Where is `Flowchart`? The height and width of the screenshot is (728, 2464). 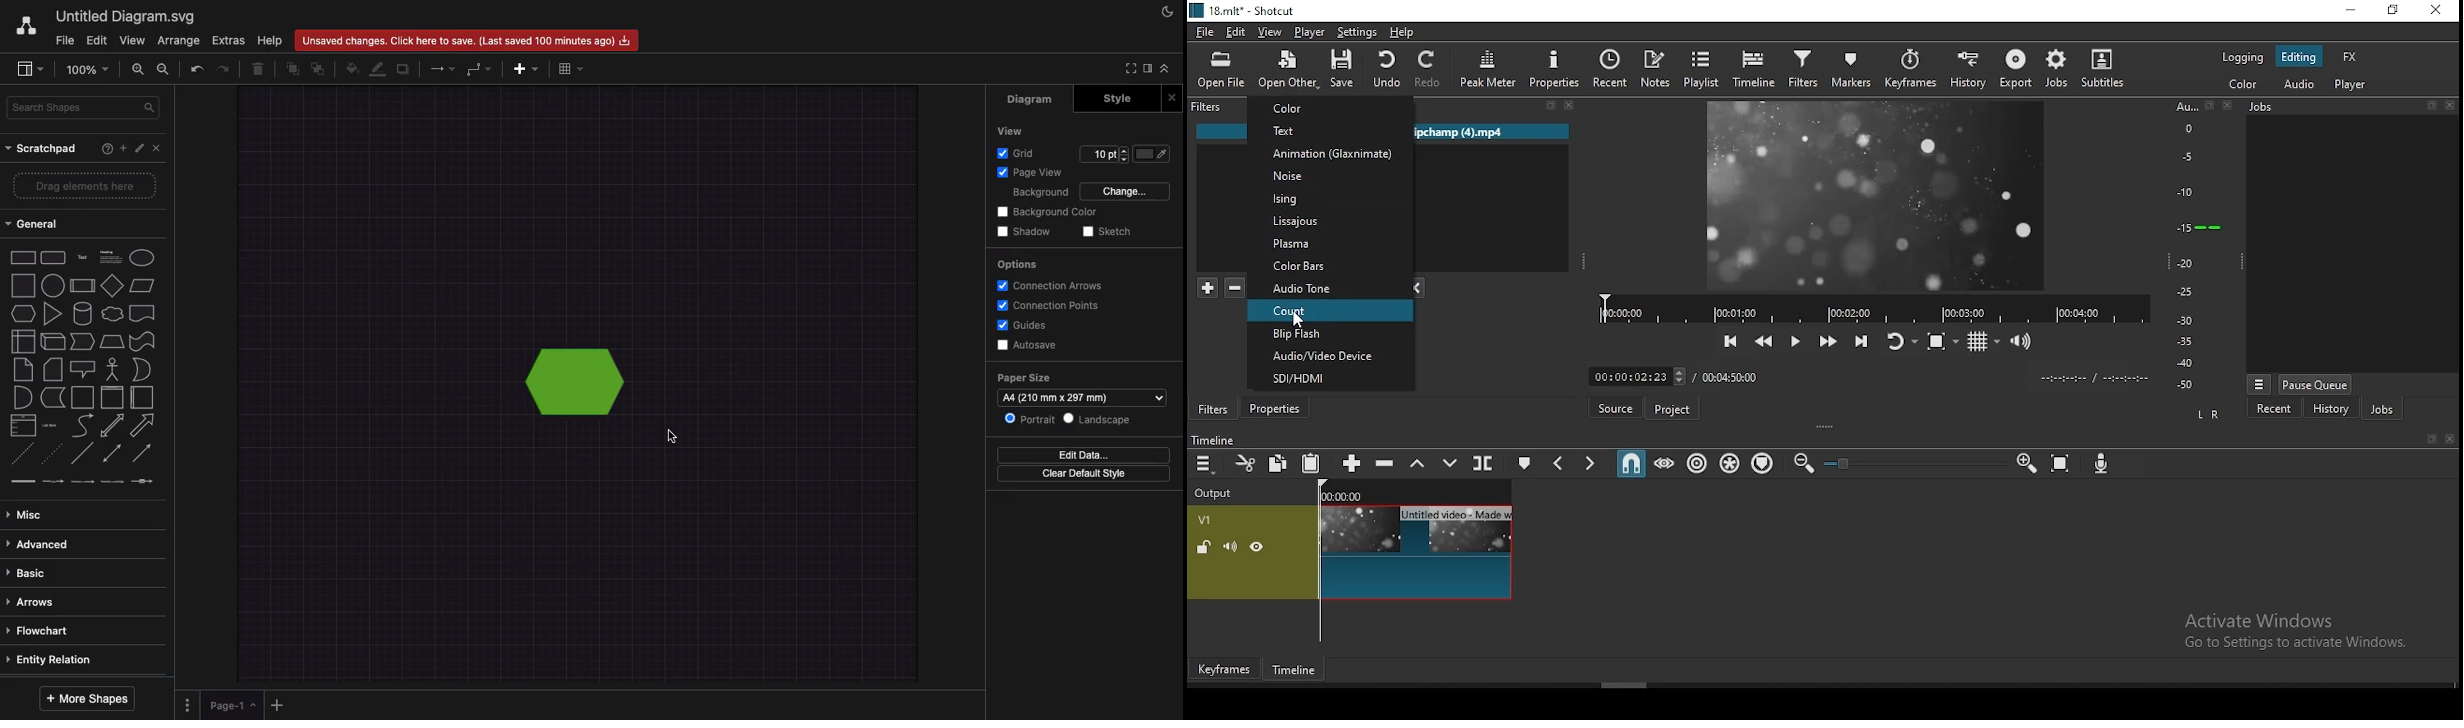 Flowchart is located at coordinates (40, 632).